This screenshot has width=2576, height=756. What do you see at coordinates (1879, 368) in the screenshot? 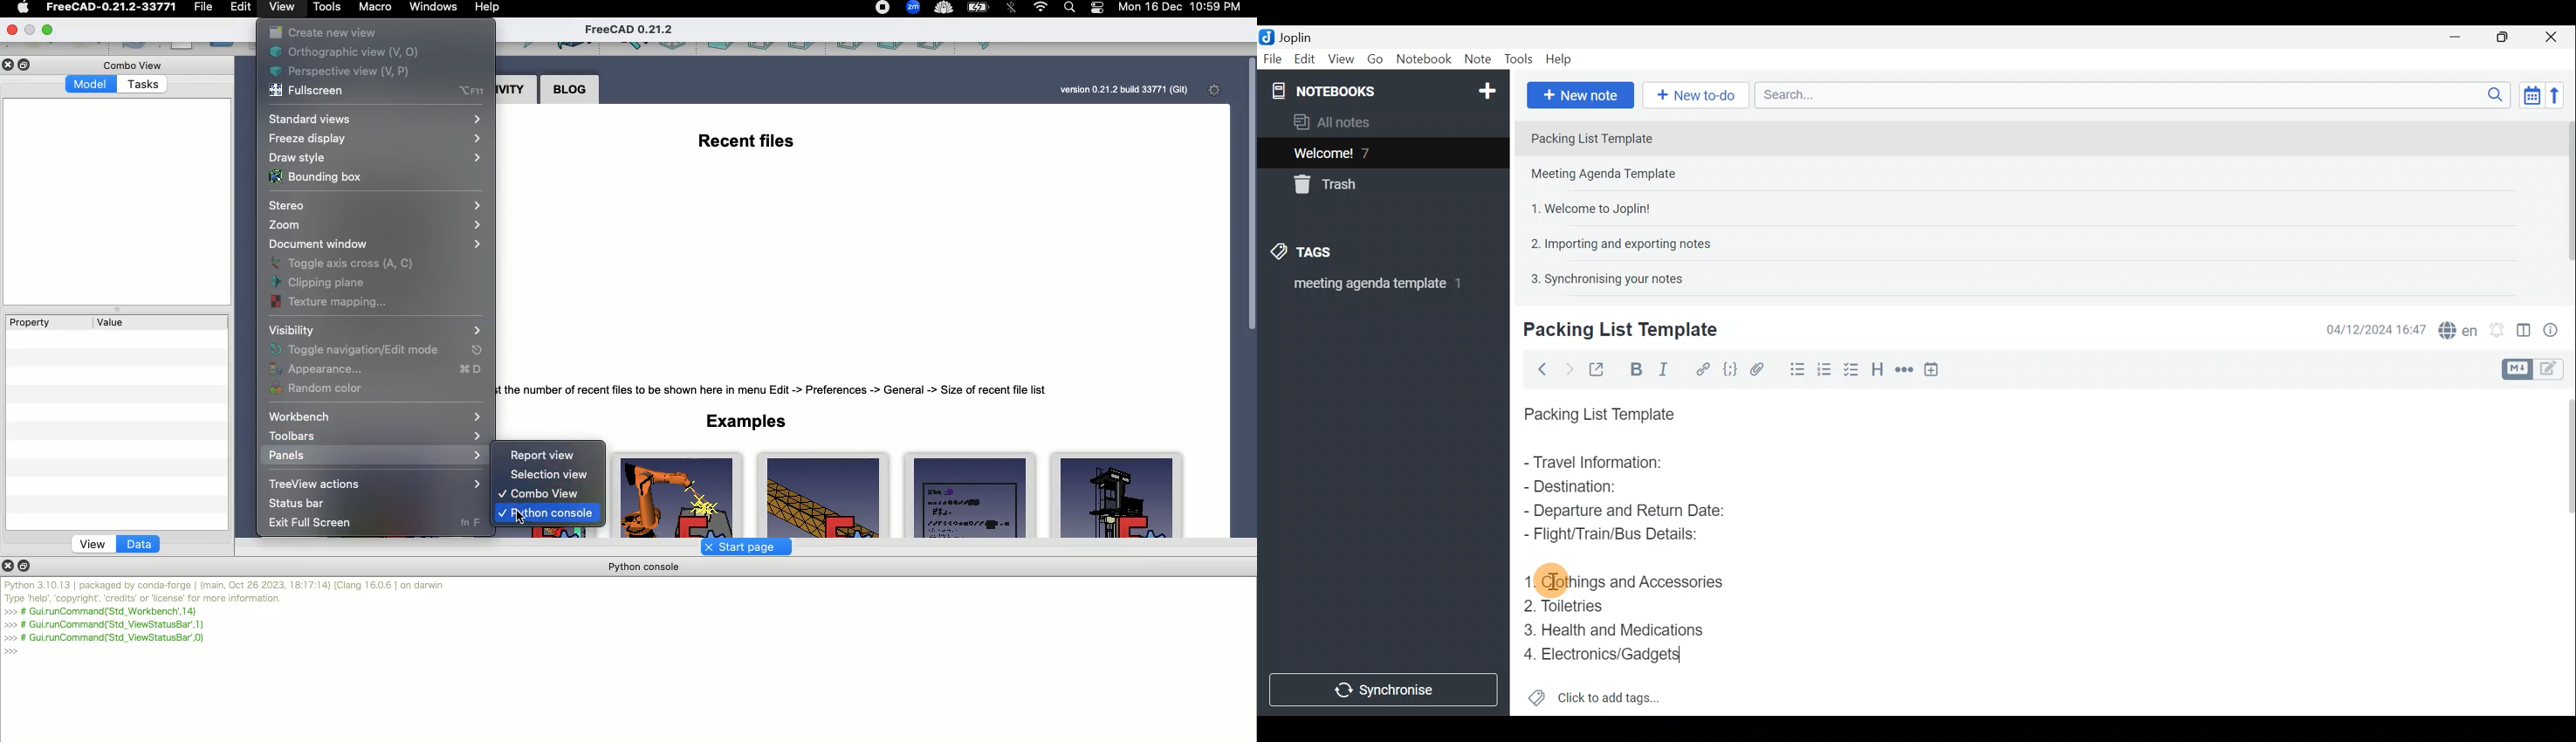
I see `Heading` at bounding box center [1879, 368].